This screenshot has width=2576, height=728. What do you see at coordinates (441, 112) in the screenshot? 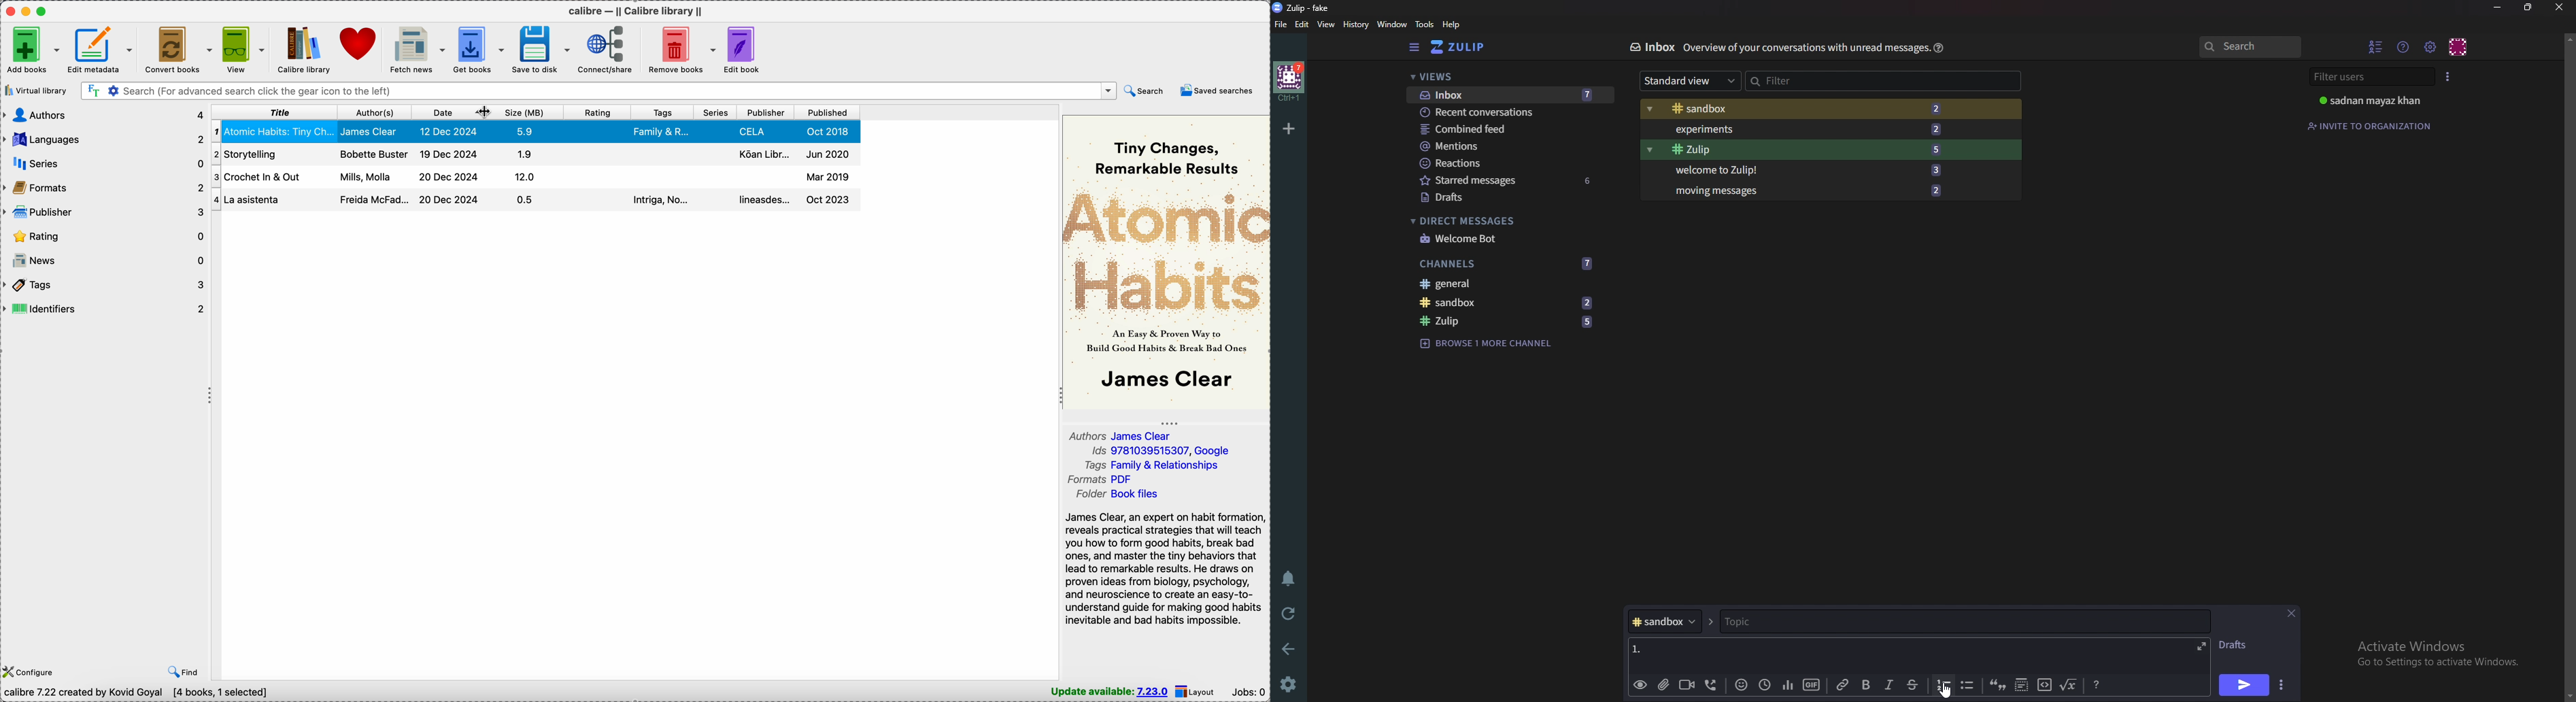
I see `date` at bounding box center [441, 112].